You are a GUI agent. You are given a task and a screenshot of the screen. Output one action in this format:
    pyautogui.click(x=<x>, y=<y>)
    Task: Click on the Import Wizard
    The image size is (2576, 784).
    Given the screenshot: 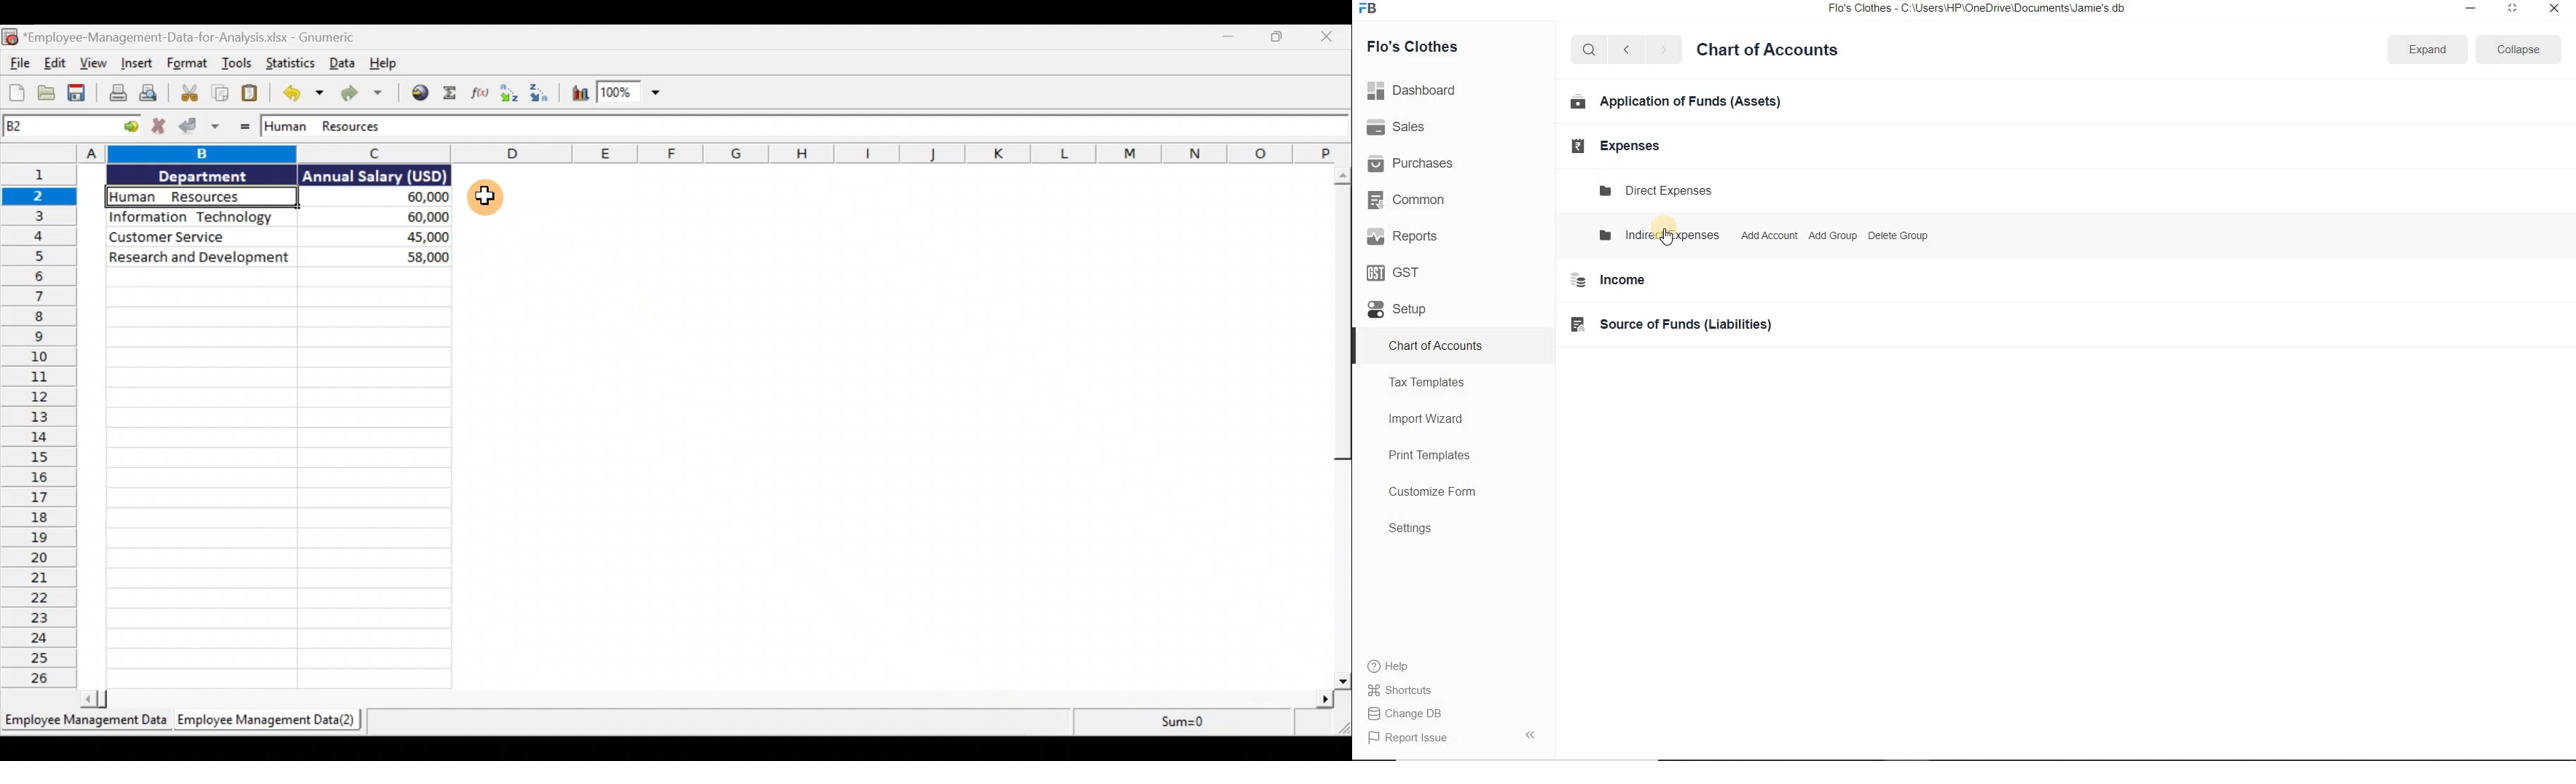 What is the action you would take?
    pyautogui.click(x=1427, y=418)
    